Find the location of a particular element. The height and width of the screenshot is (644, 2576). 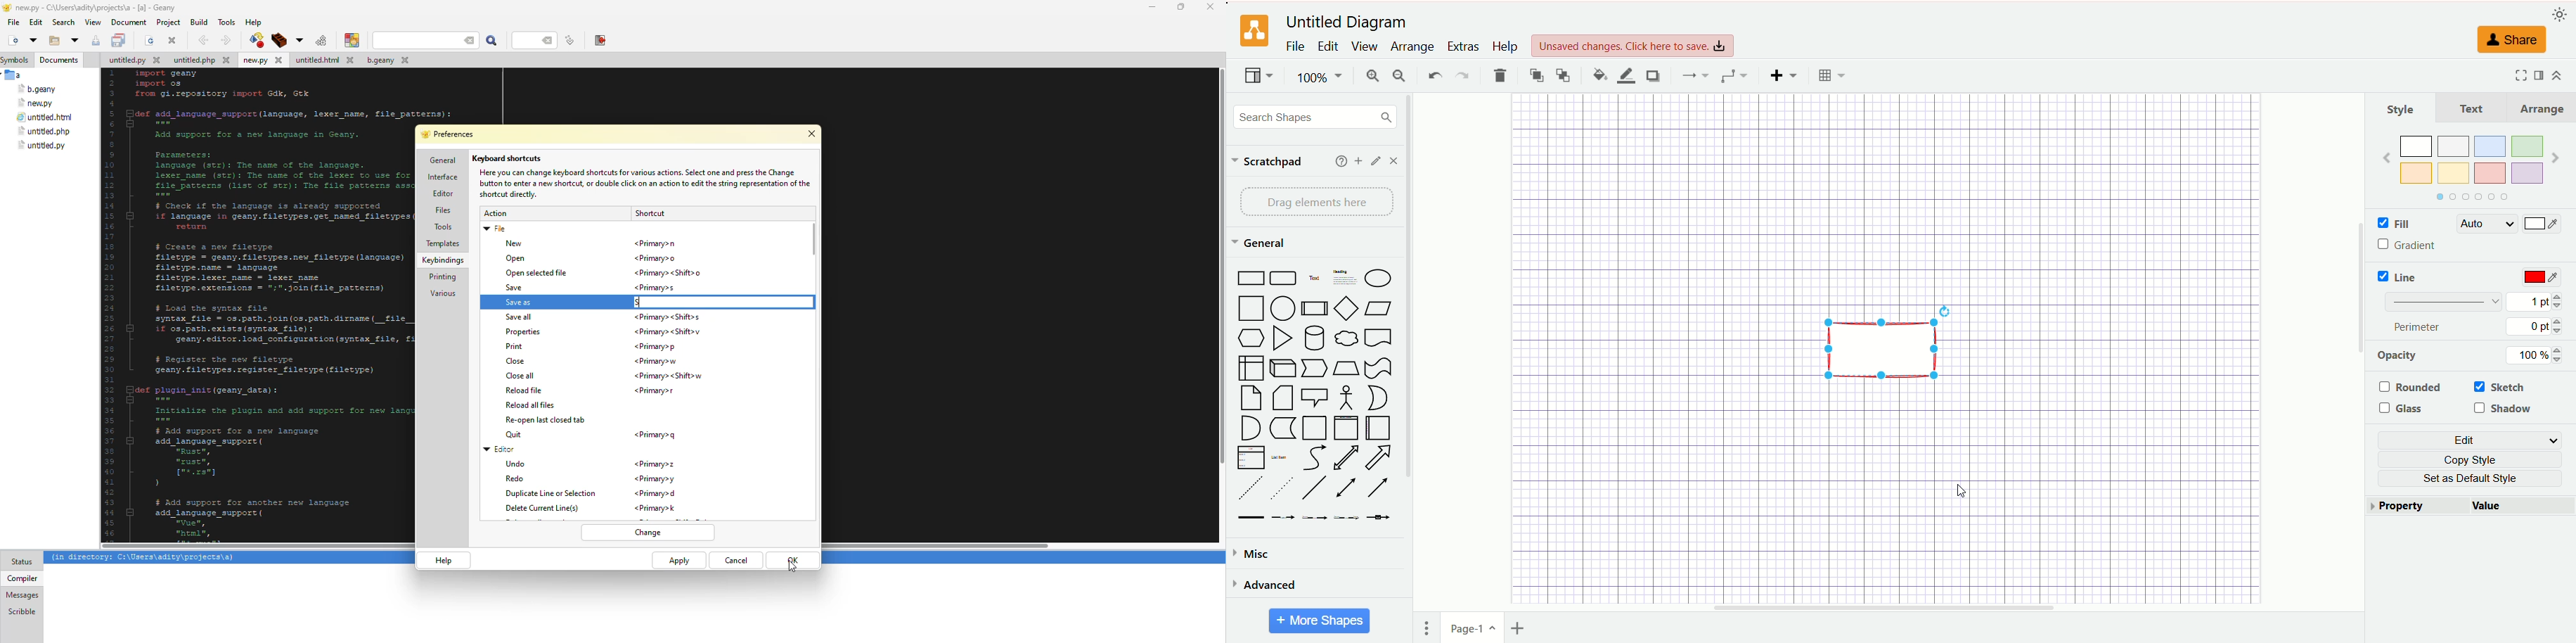

advanced is located at coordinates (1267, 587).